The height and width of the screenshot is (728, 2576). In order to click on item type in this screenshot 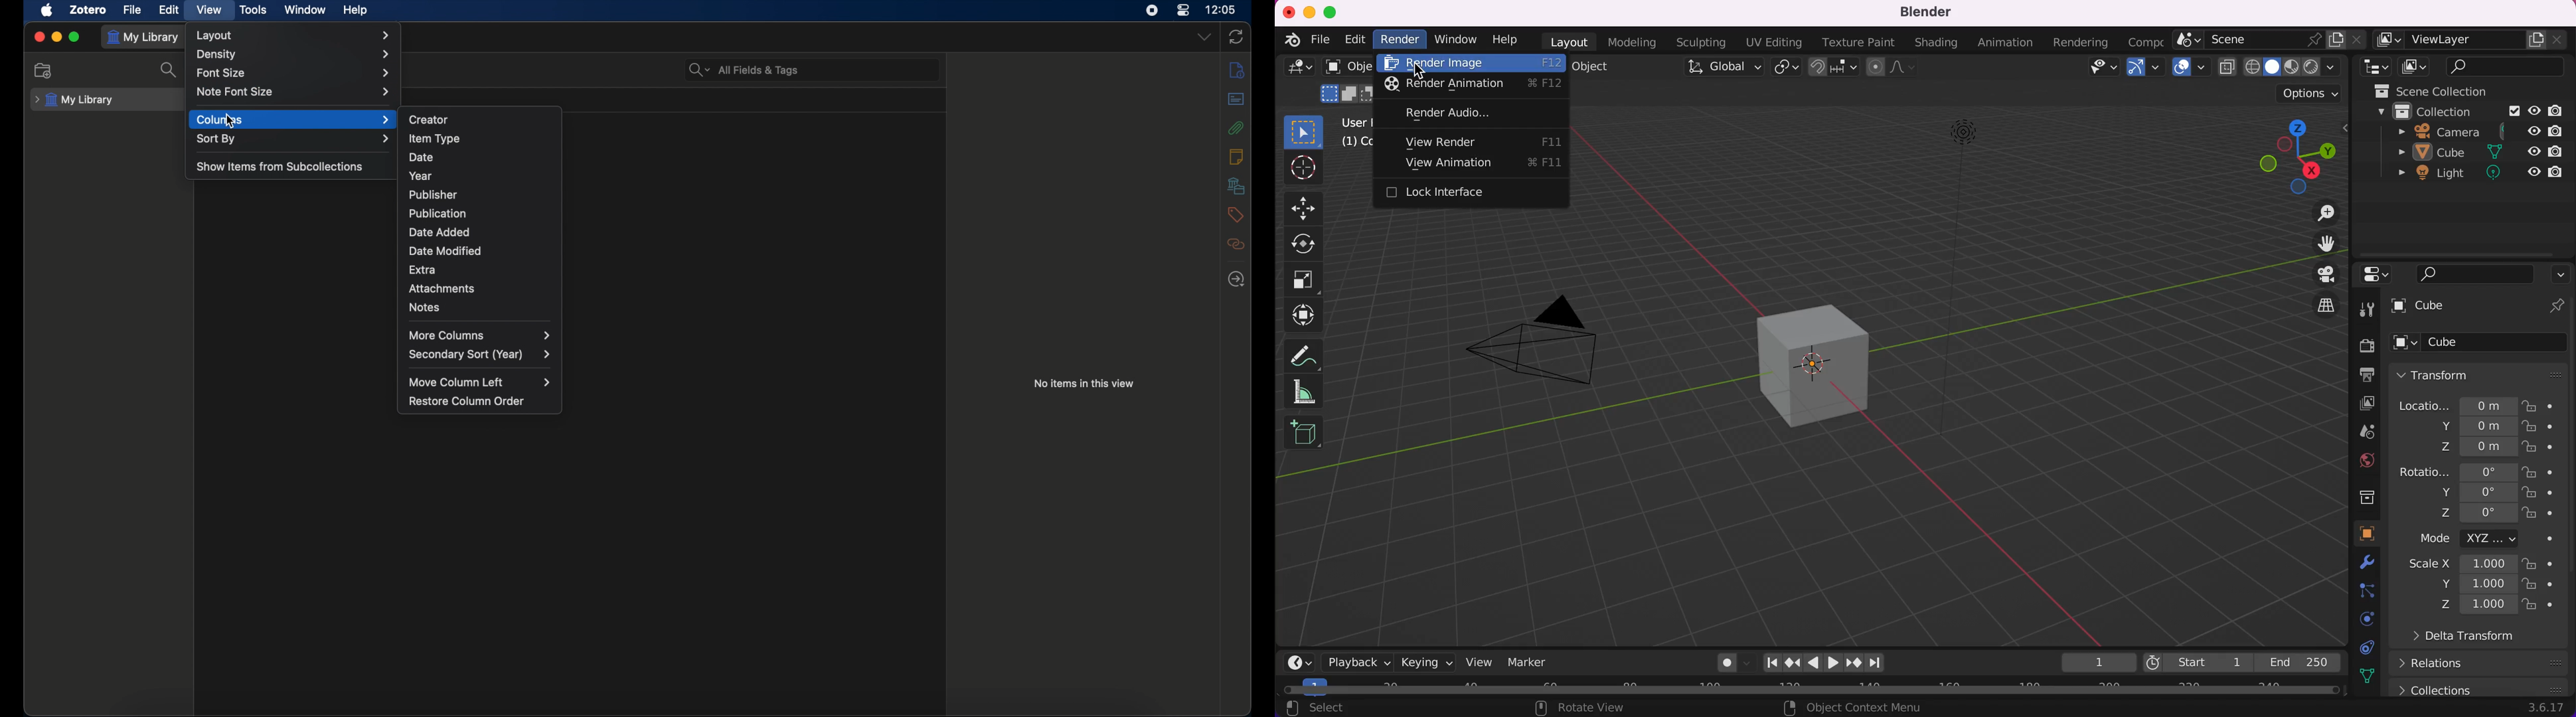, I will do `click(434, 138)`.